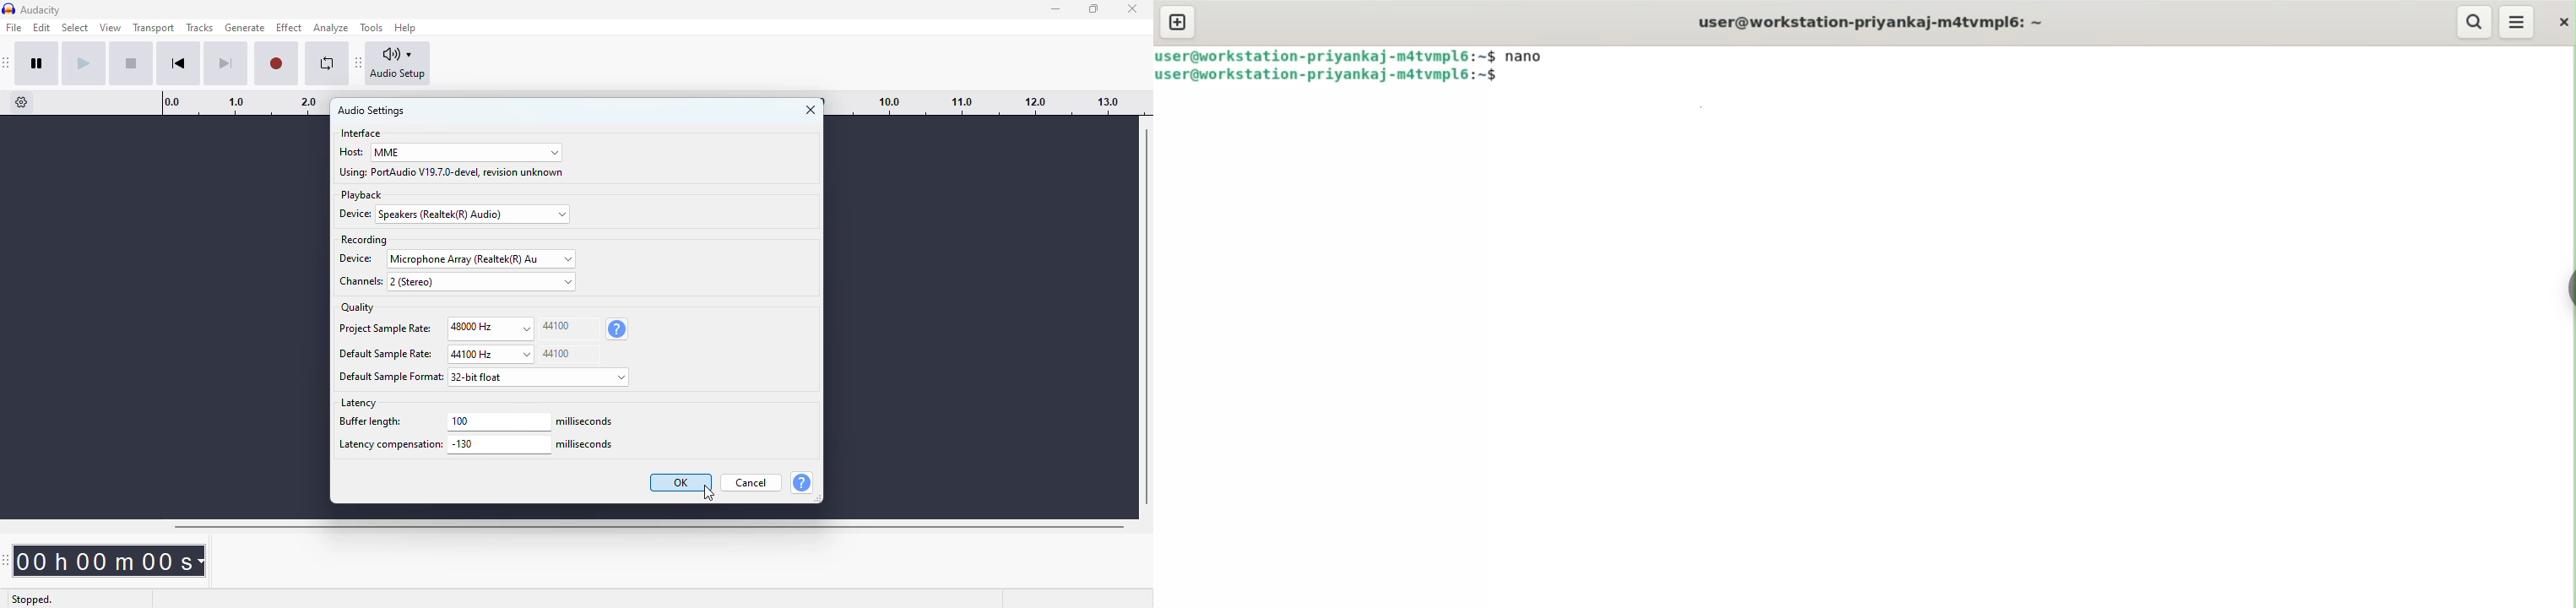  What do you see at coordinates (648, 527) in the screenshot?
I see `horizontal scroll bar` at bounding box center [648, 527].